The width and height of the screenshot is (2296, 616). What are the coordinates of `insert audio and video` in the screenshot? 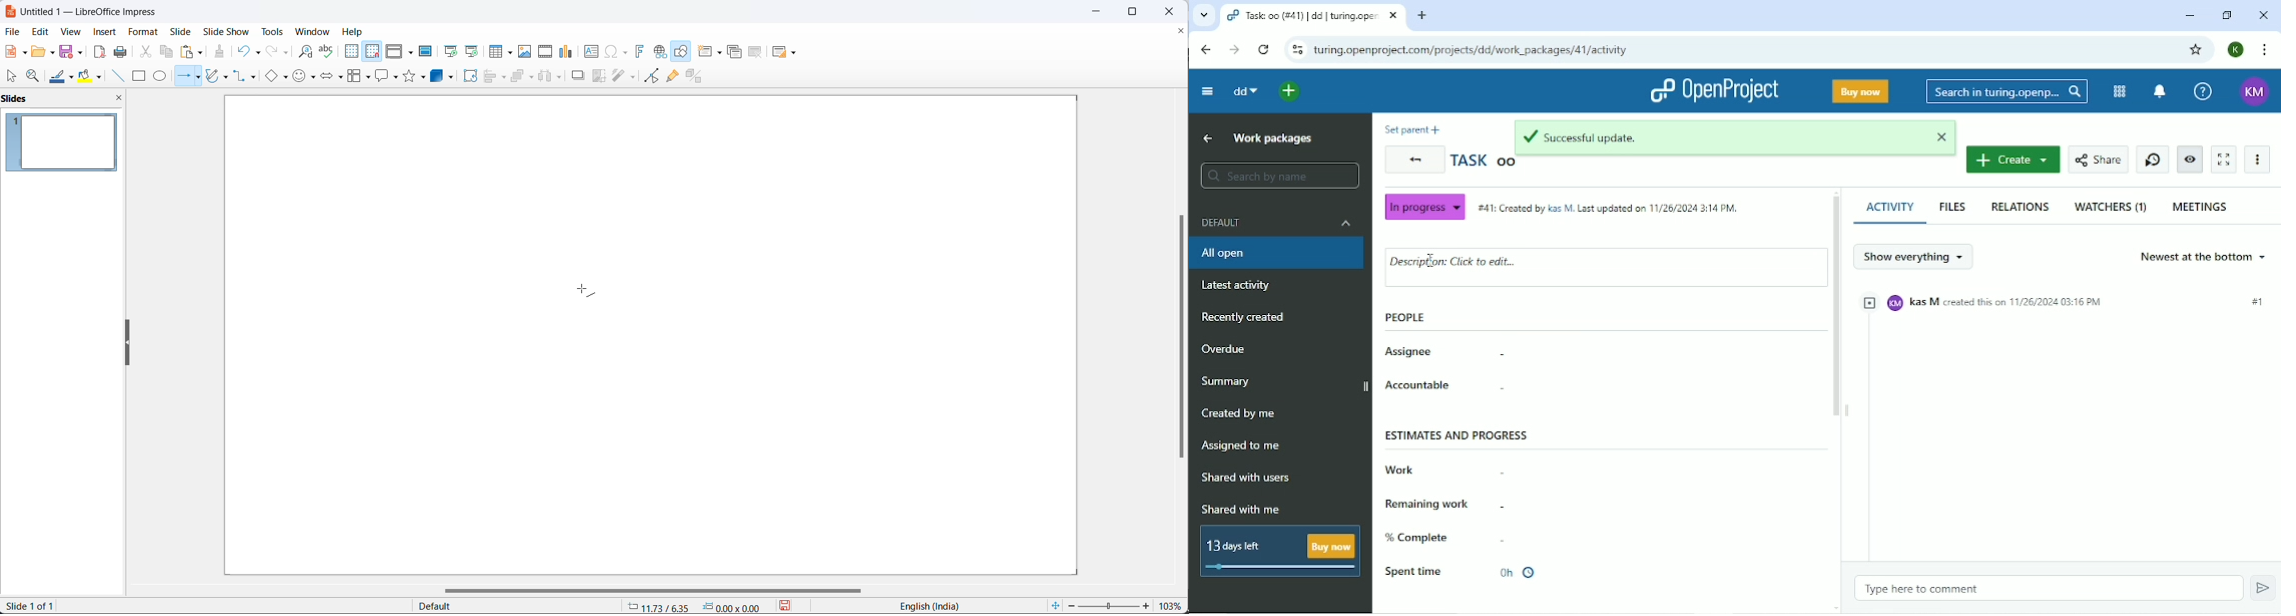 It's located at (545, 52).